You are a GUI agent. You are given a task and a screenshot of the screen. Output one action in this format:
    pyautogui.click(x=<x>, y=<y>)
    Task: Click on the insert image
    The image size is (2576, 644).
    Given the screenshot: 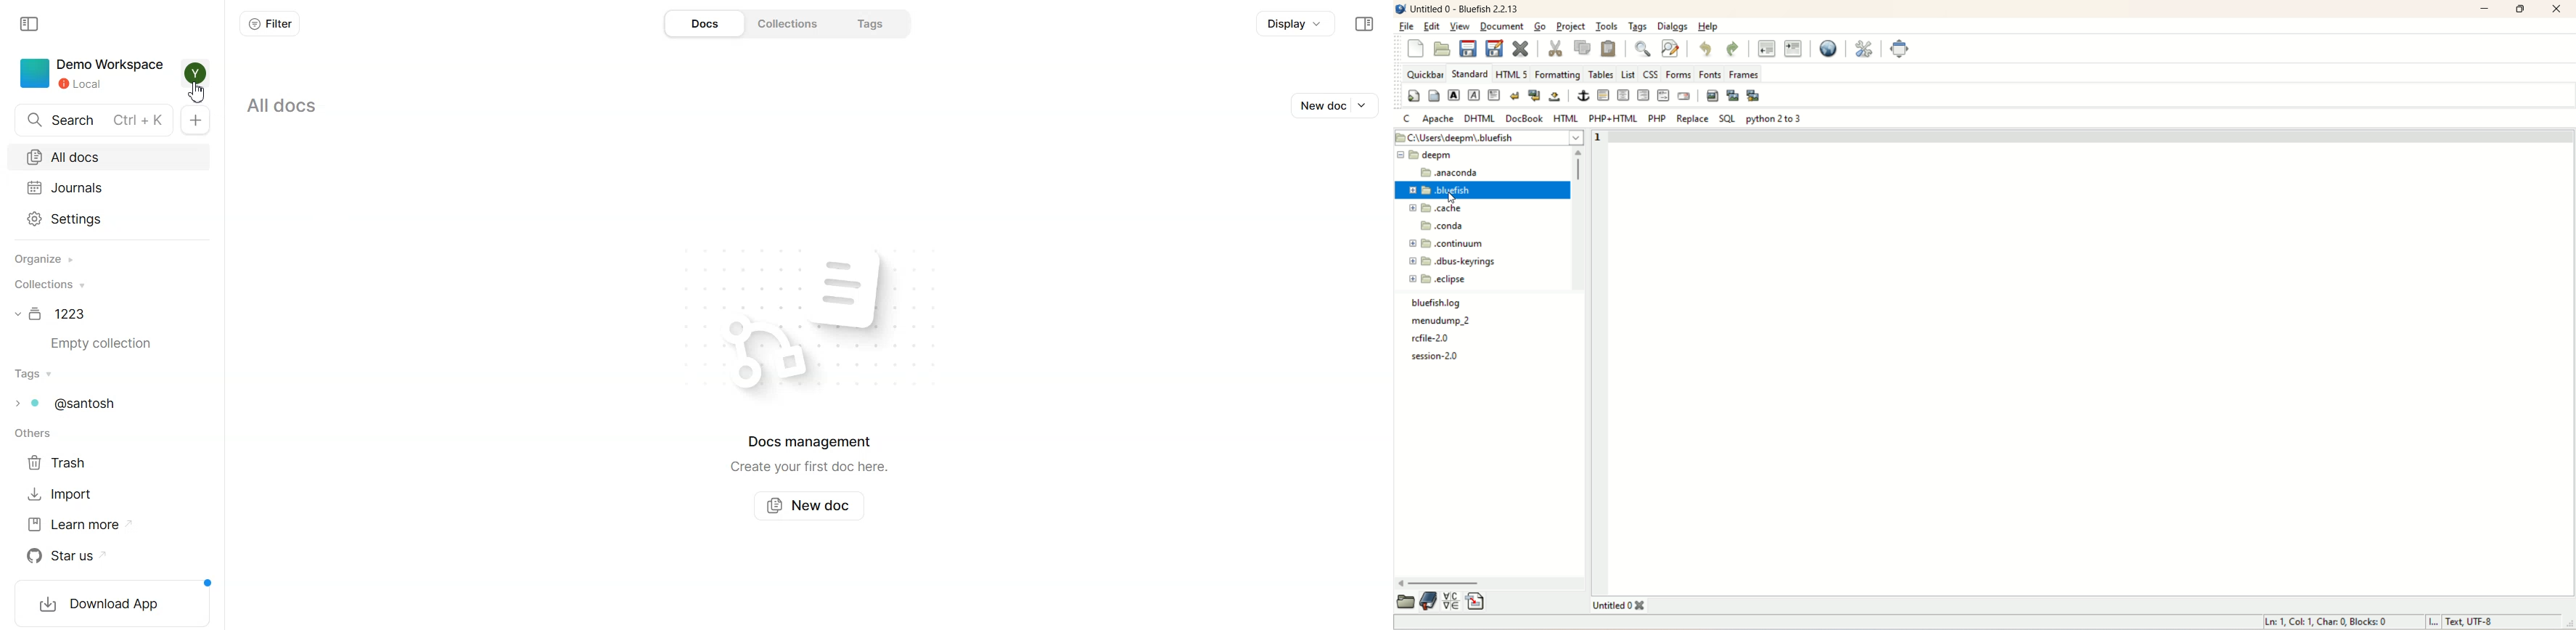 What is the action you would take?
    pyautogui.click(x=1712, y=96)
    